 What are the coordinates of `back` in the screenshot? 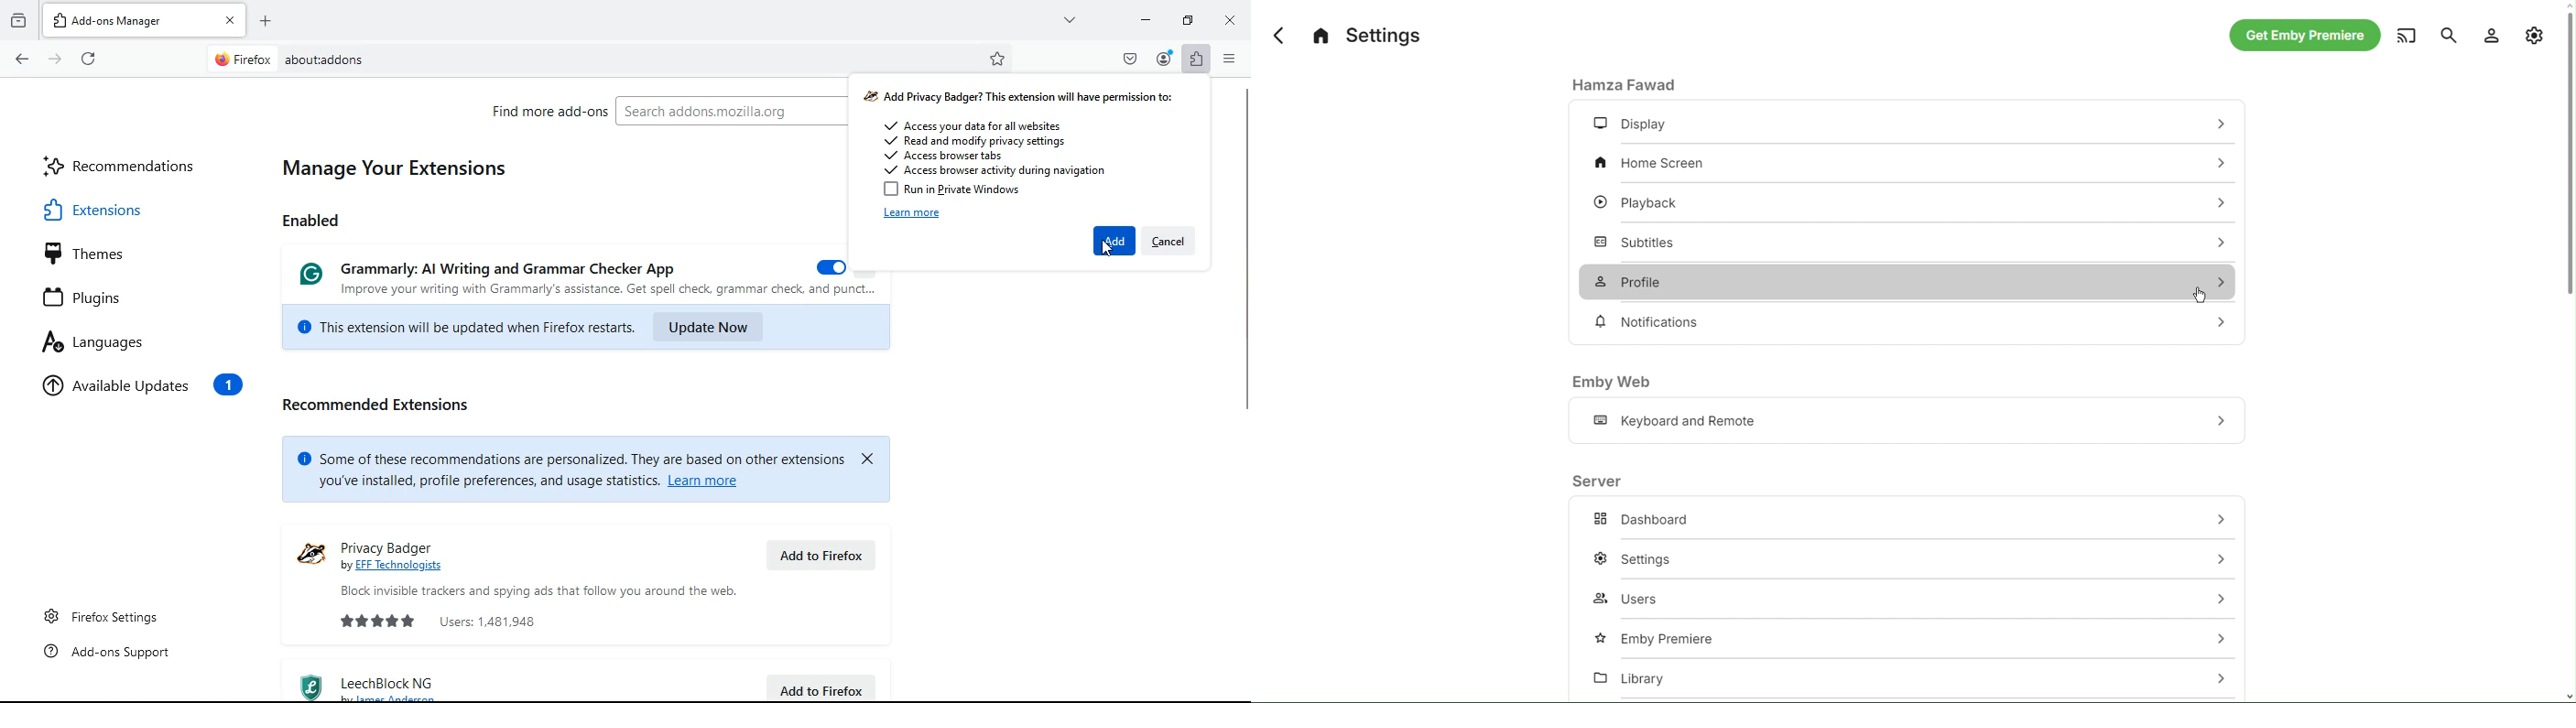 It's located at (17, 60).